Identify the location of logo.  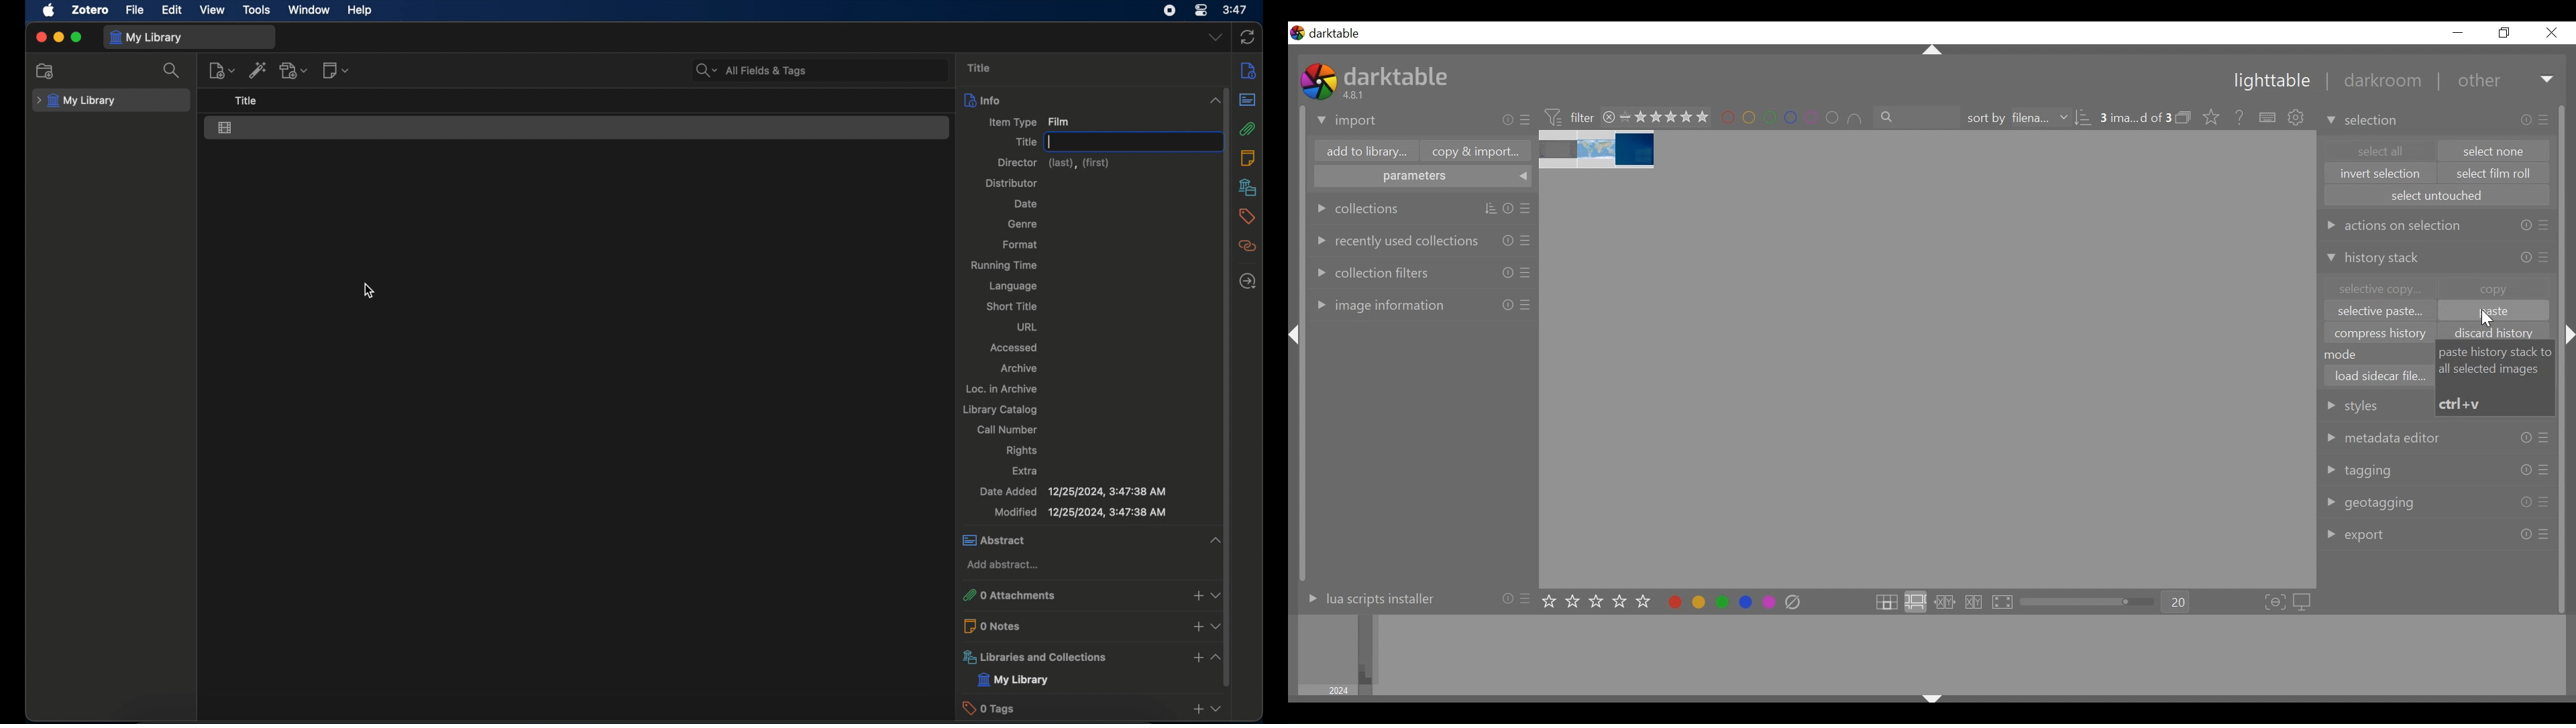
(1297, 33).